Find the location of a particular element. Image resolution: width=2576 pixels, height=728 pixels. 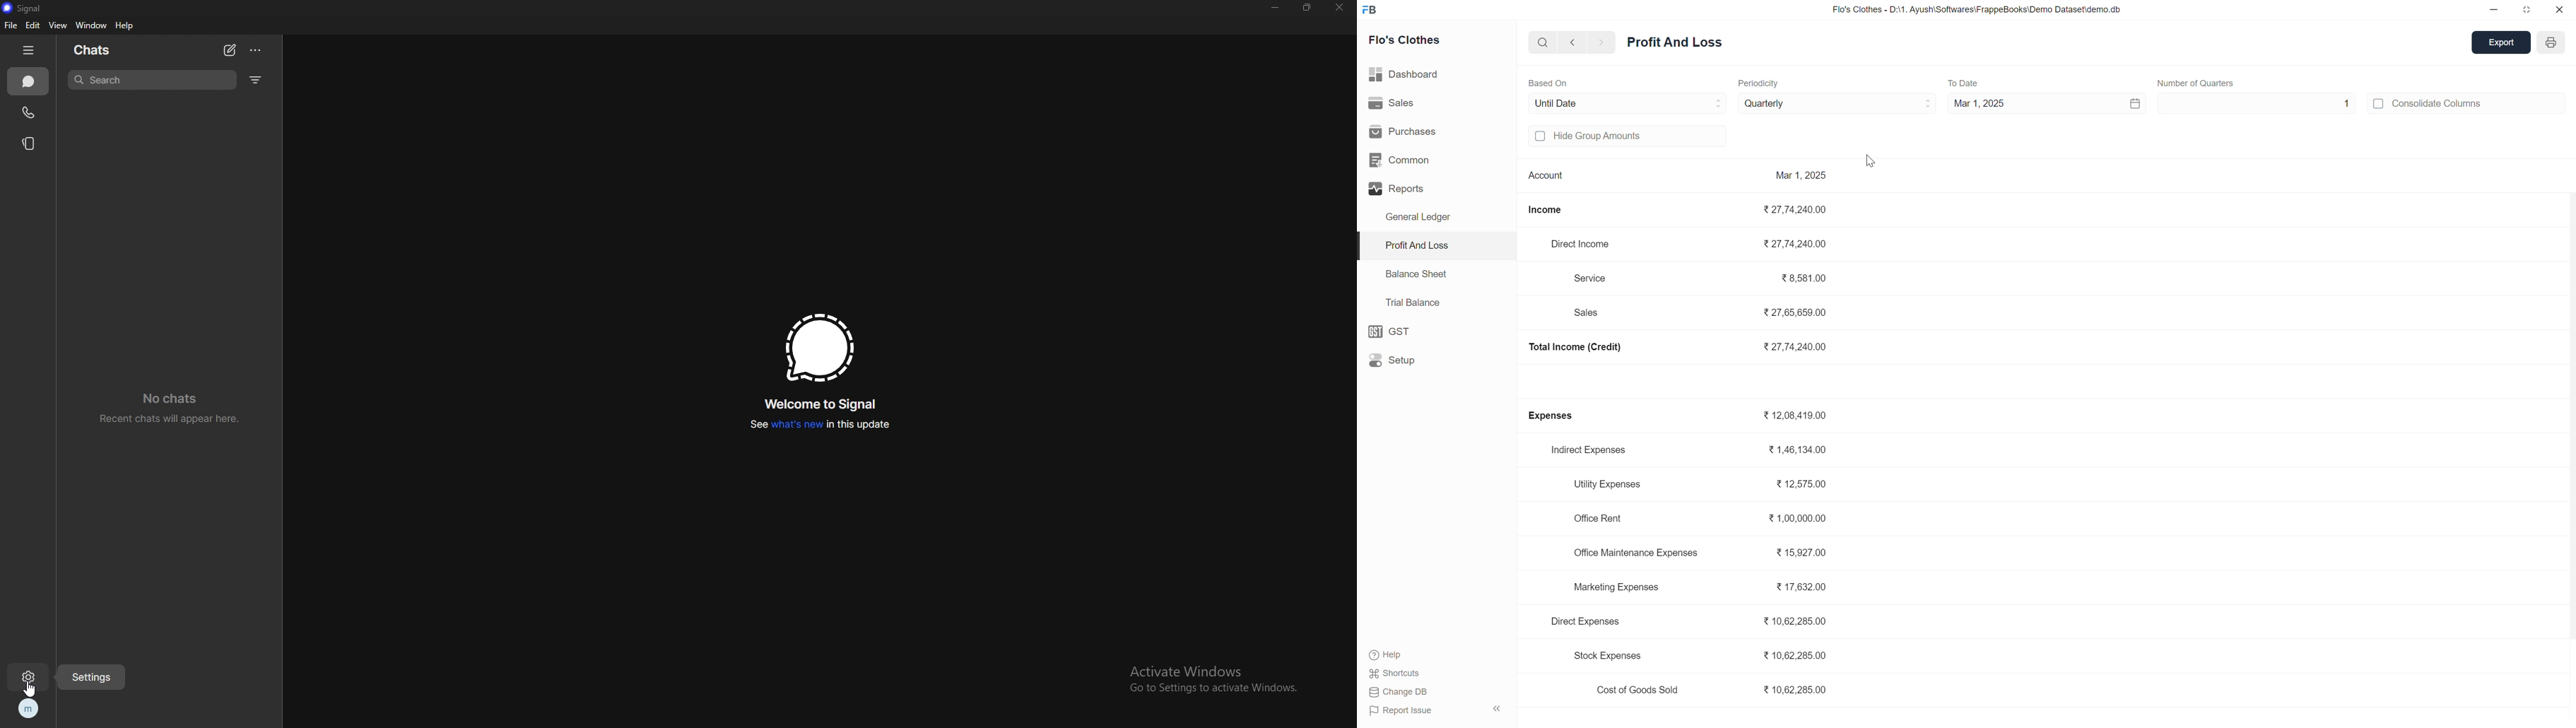

Report Issue « is located at coordinates (1438, 711).